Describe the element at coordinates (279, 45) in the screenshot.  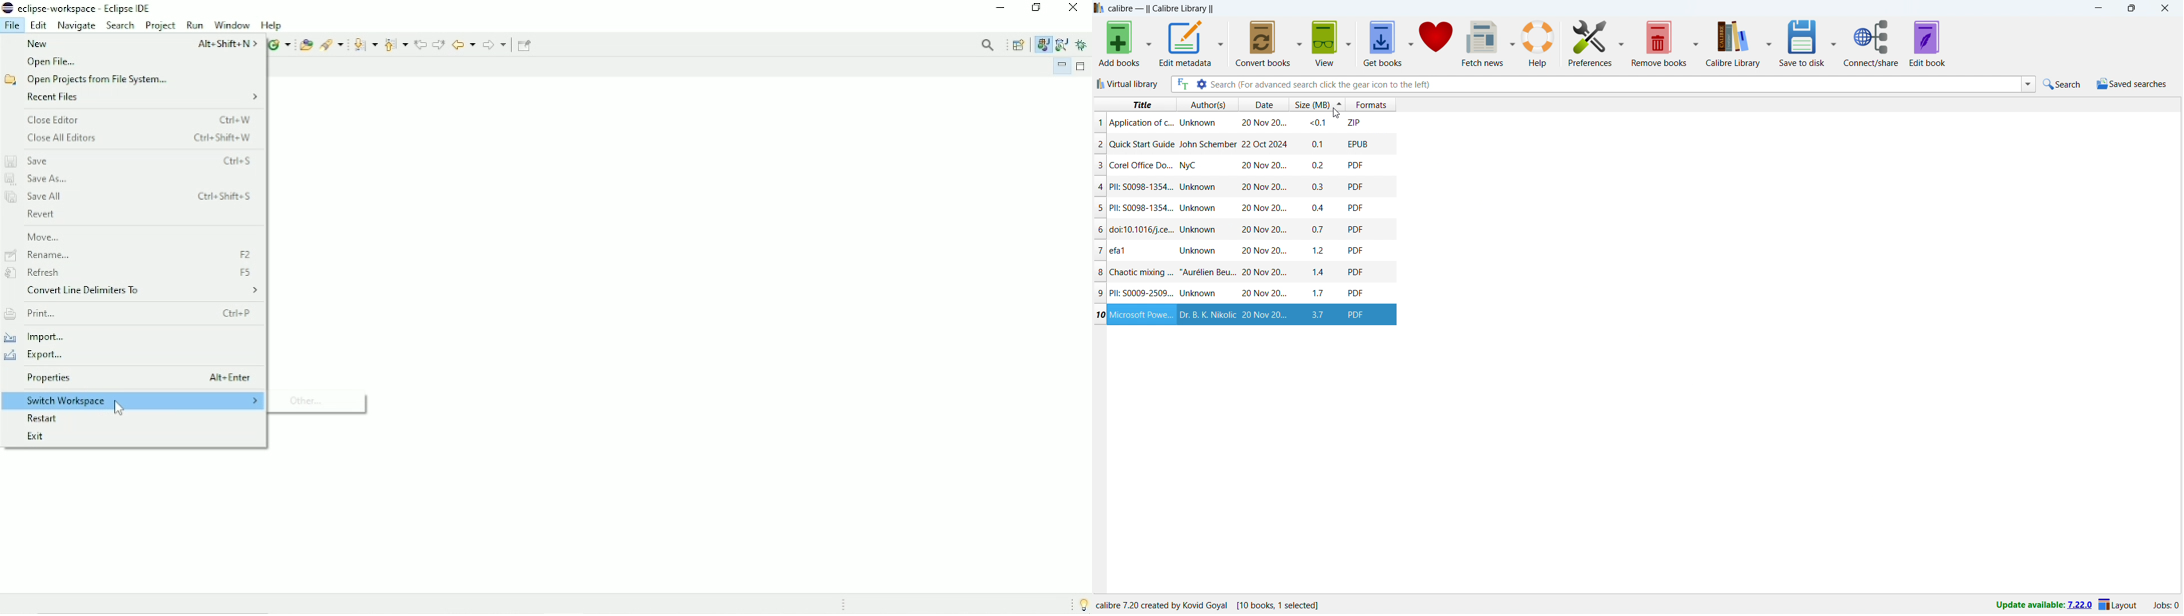
I see `New java class` at that location.